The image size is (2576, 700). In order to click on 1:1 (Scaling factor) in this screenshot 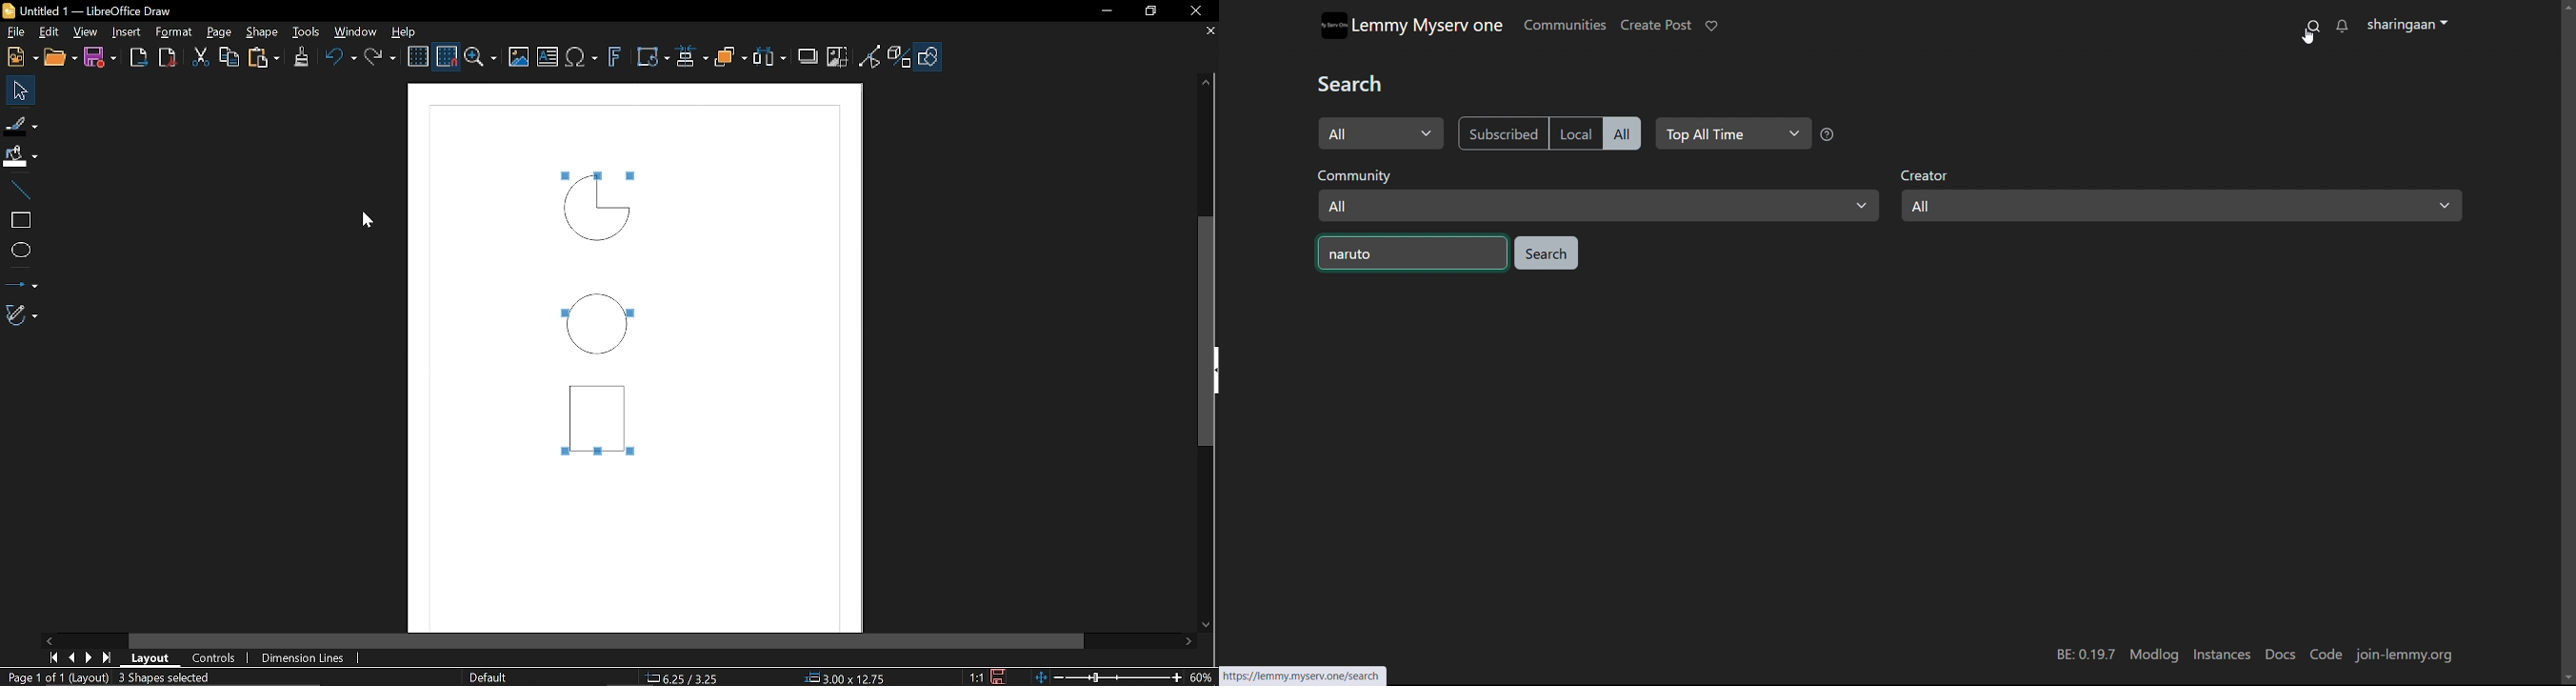, I will do `click(975, 676)`.